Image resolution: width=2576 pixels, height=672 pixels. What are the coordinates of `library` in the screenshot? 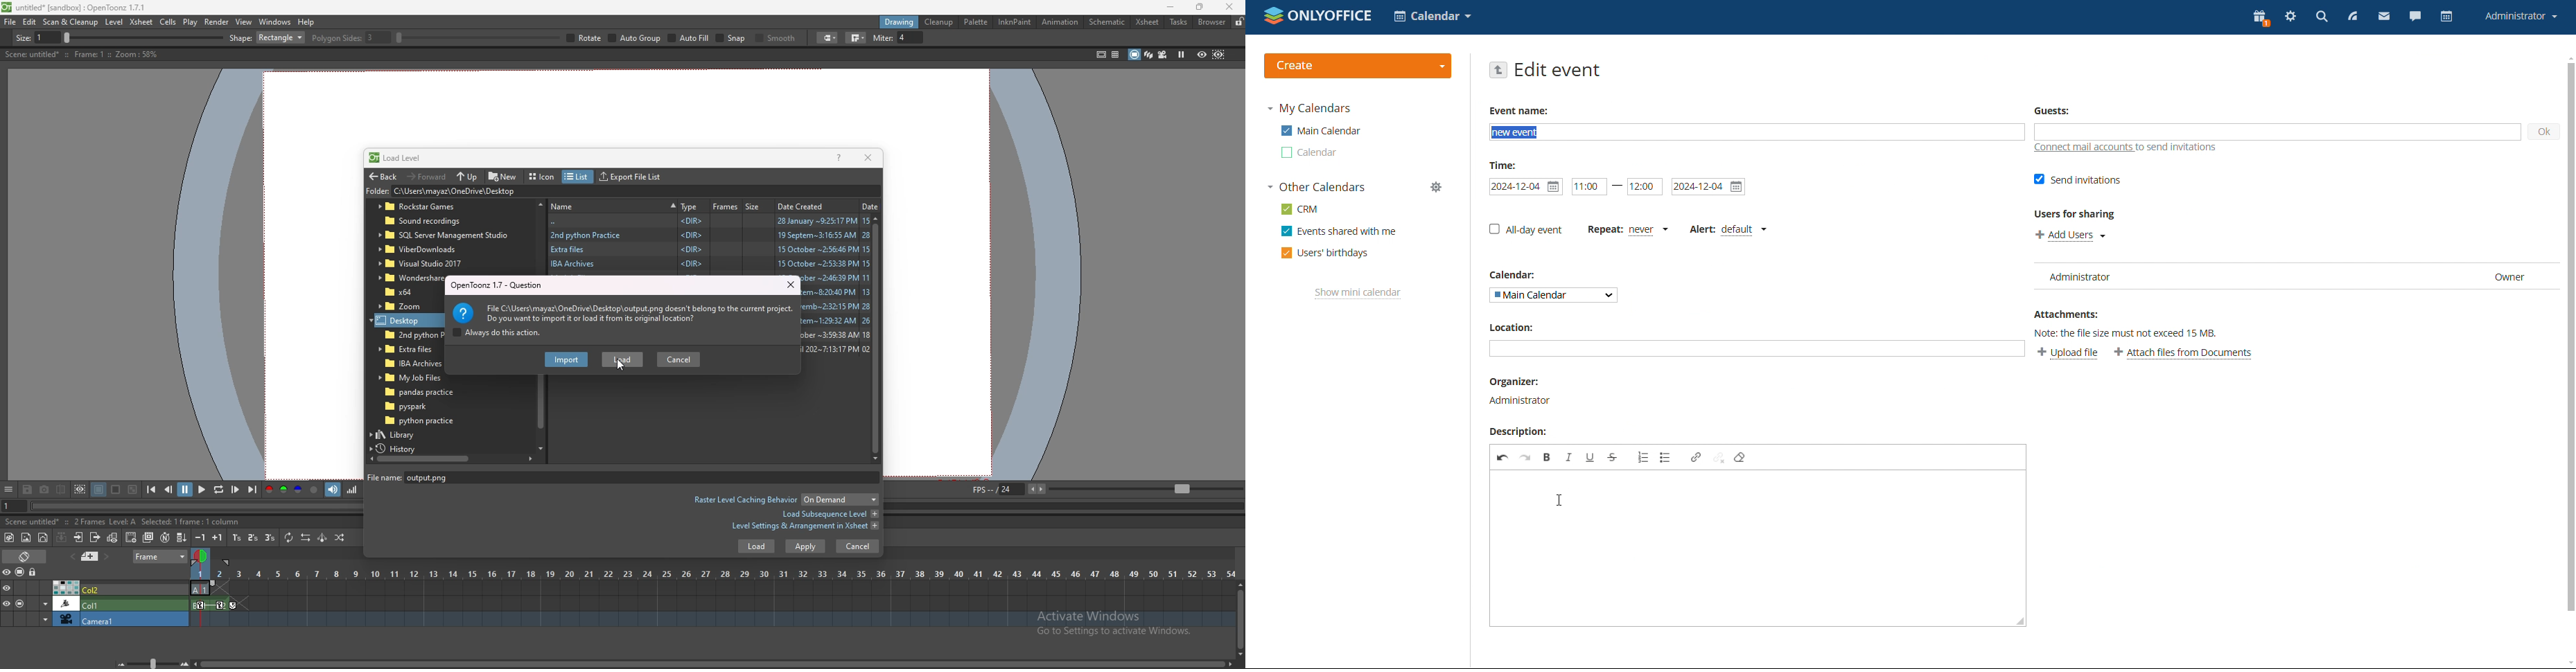 It's located at (408, 434).